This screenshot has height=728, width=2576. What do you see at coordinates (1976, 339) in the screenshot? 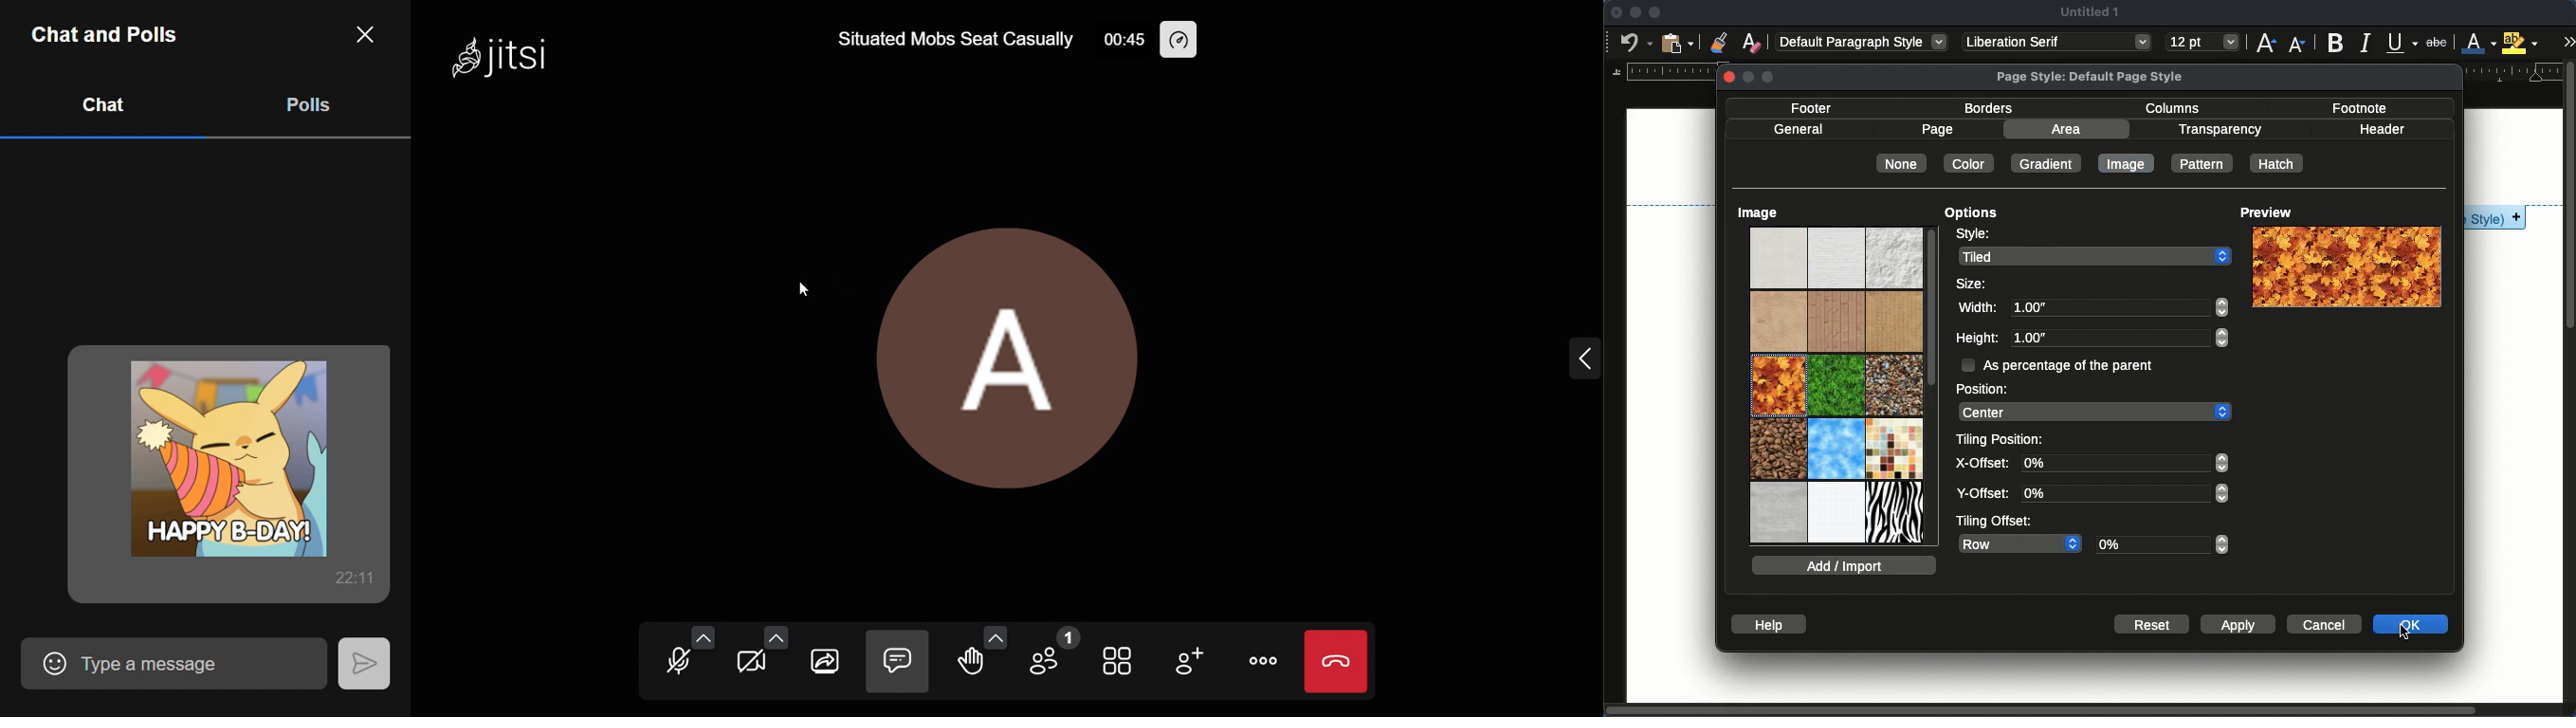
I see `height:` at bounding box center [1976, 339].